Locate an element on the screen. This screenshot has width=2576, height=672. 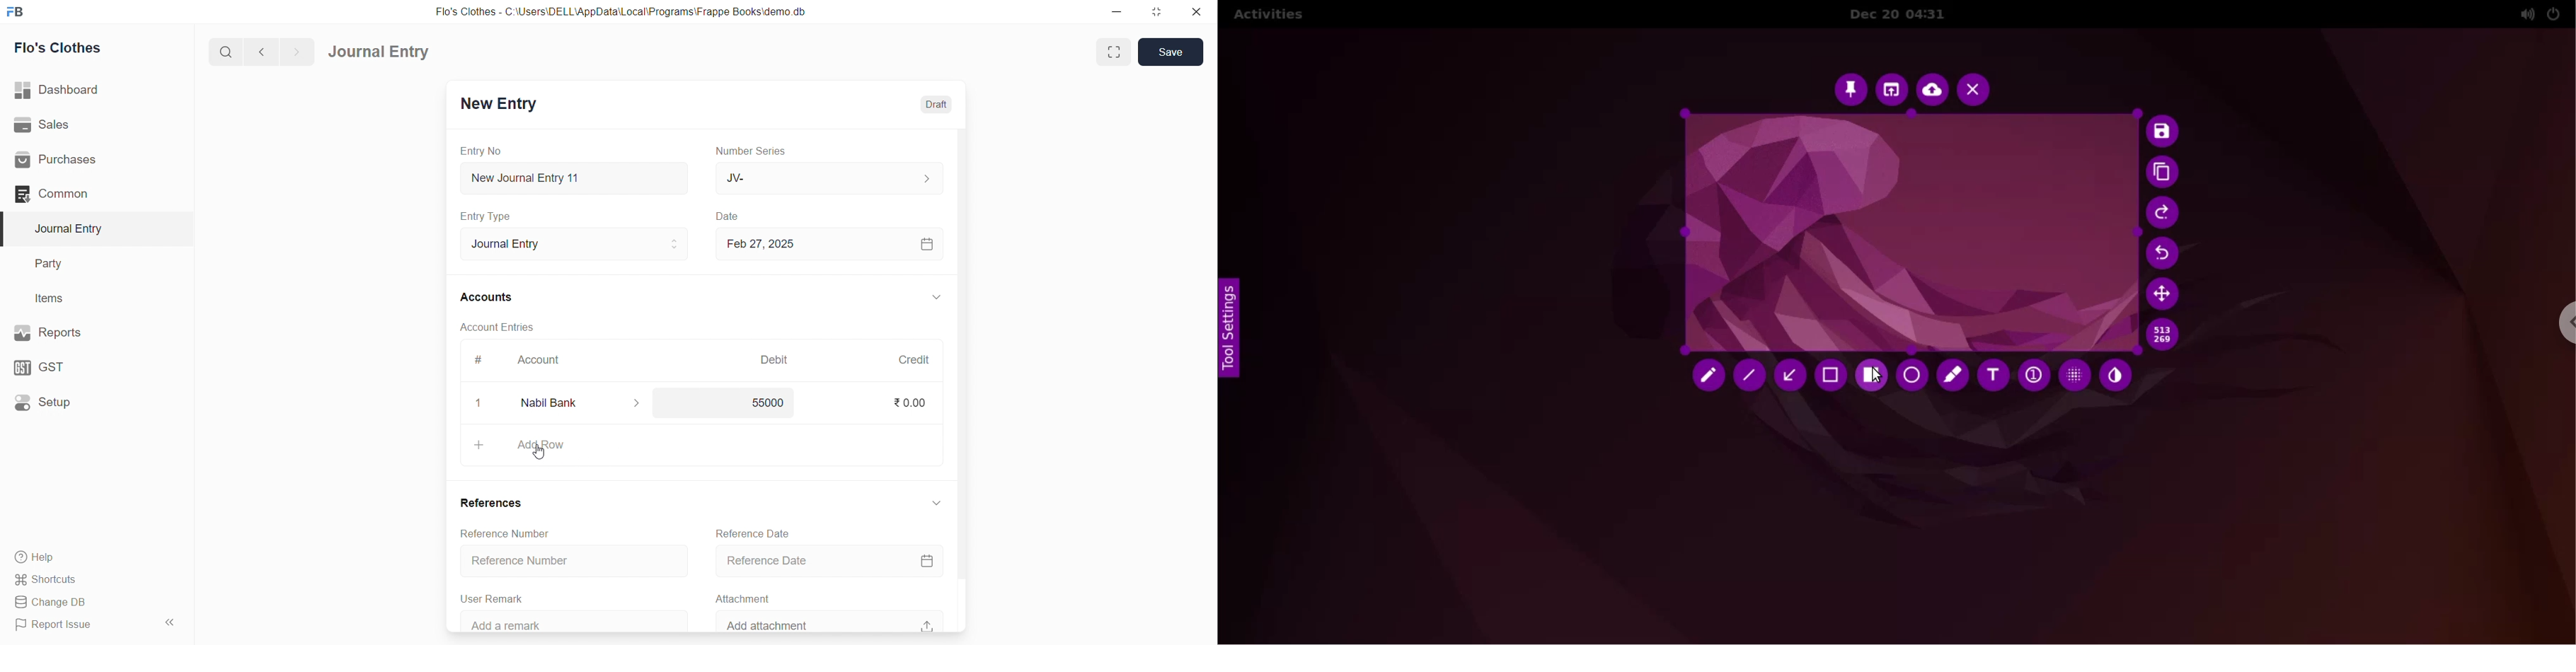
Items is located at coordinates (54, 298).